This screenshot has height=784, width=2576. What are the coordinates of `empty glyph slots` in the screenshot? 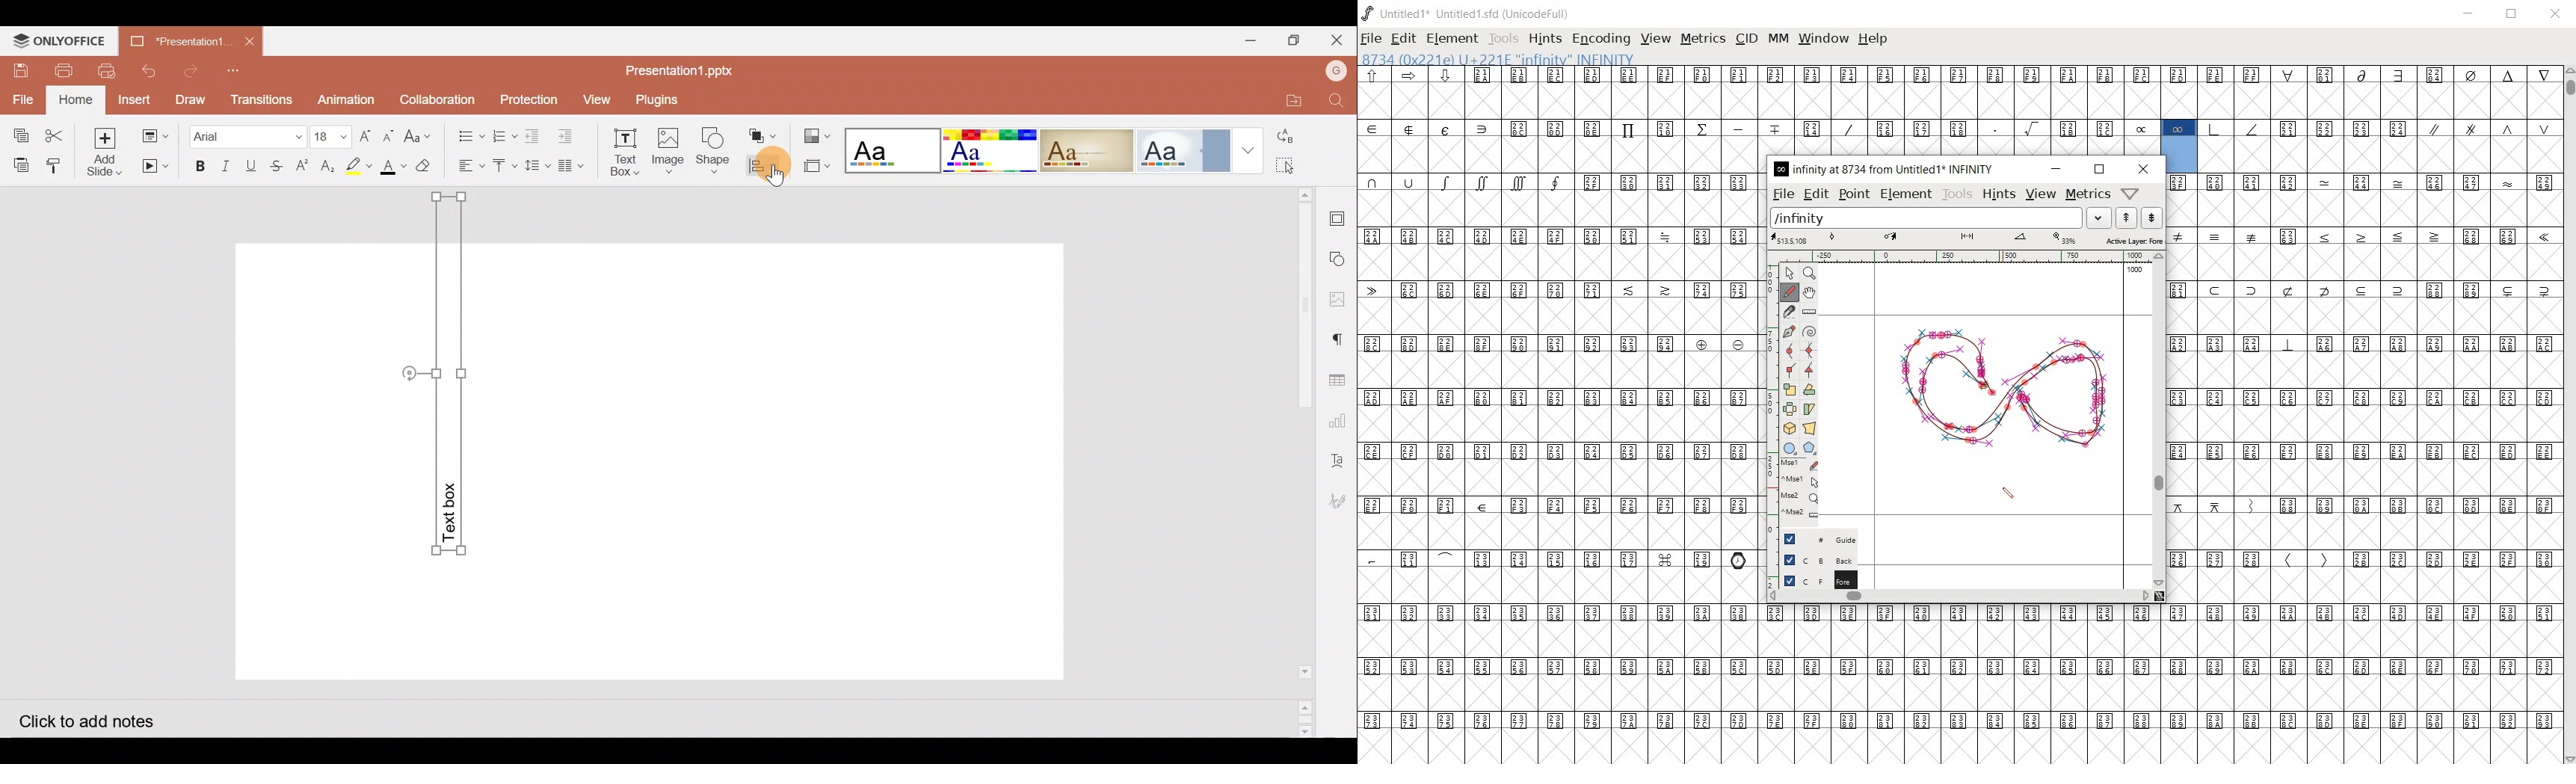 It's located at (1558, 155).